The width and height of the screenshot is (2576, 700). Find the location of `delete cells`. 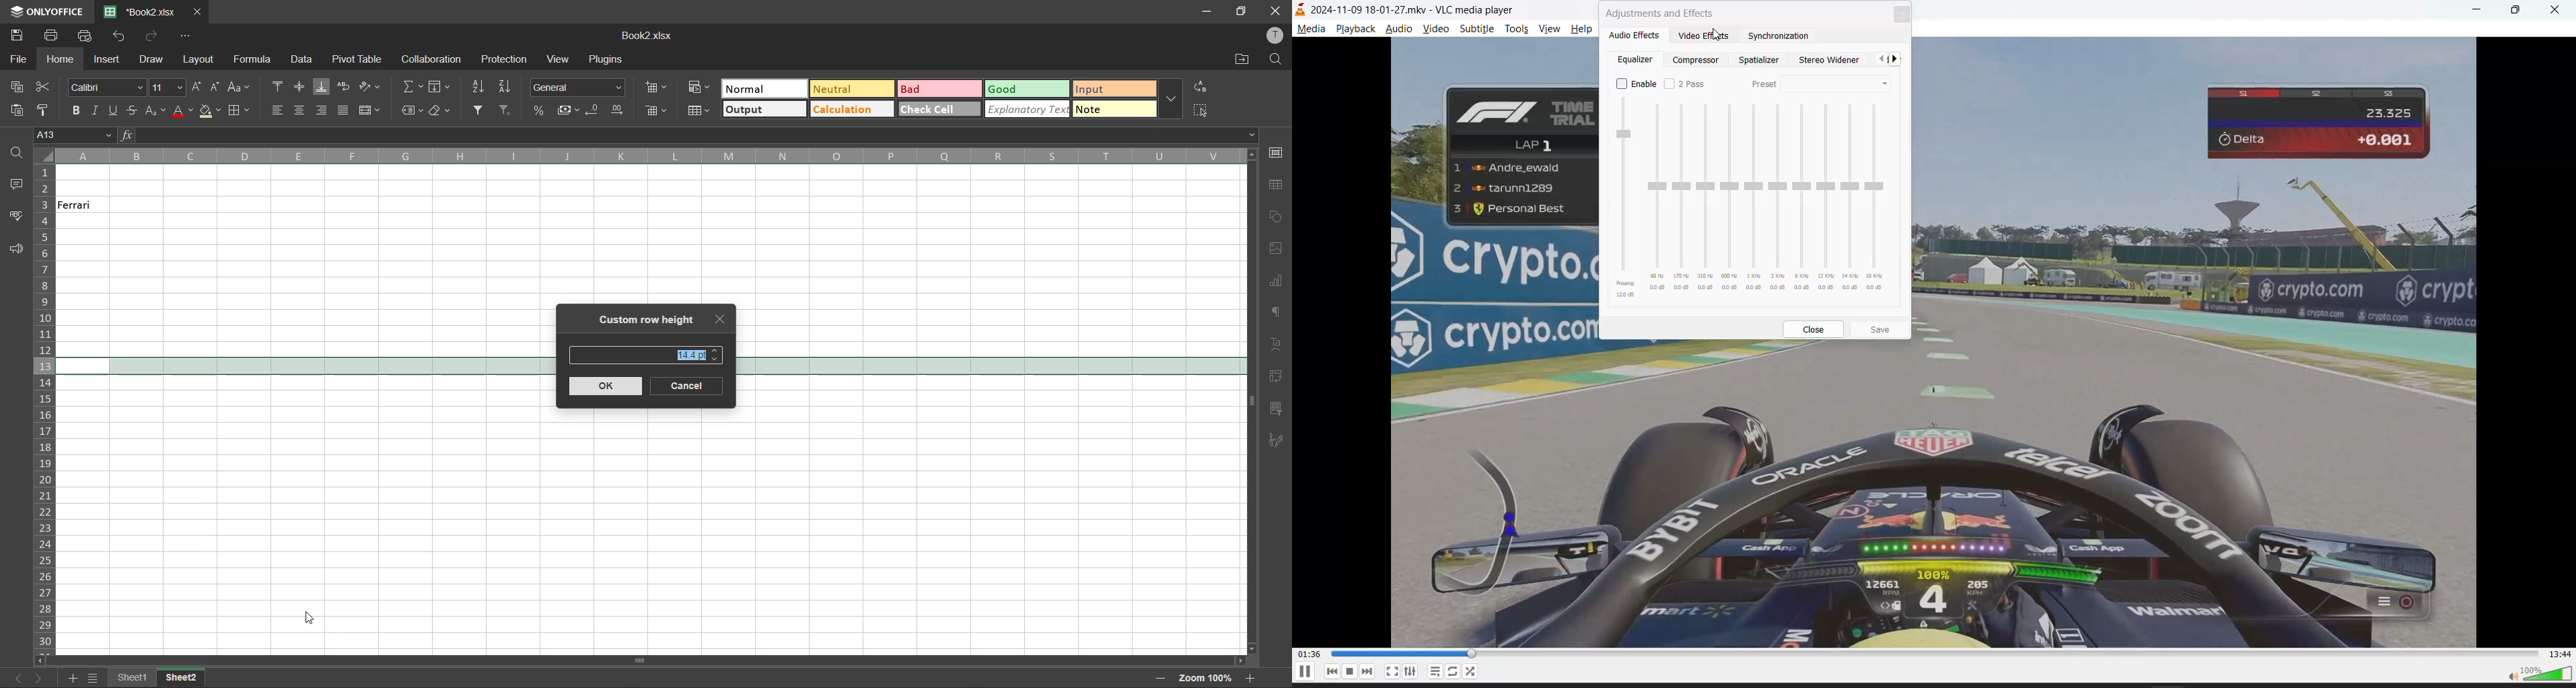

delete cells is located at coordinates (655, 112).